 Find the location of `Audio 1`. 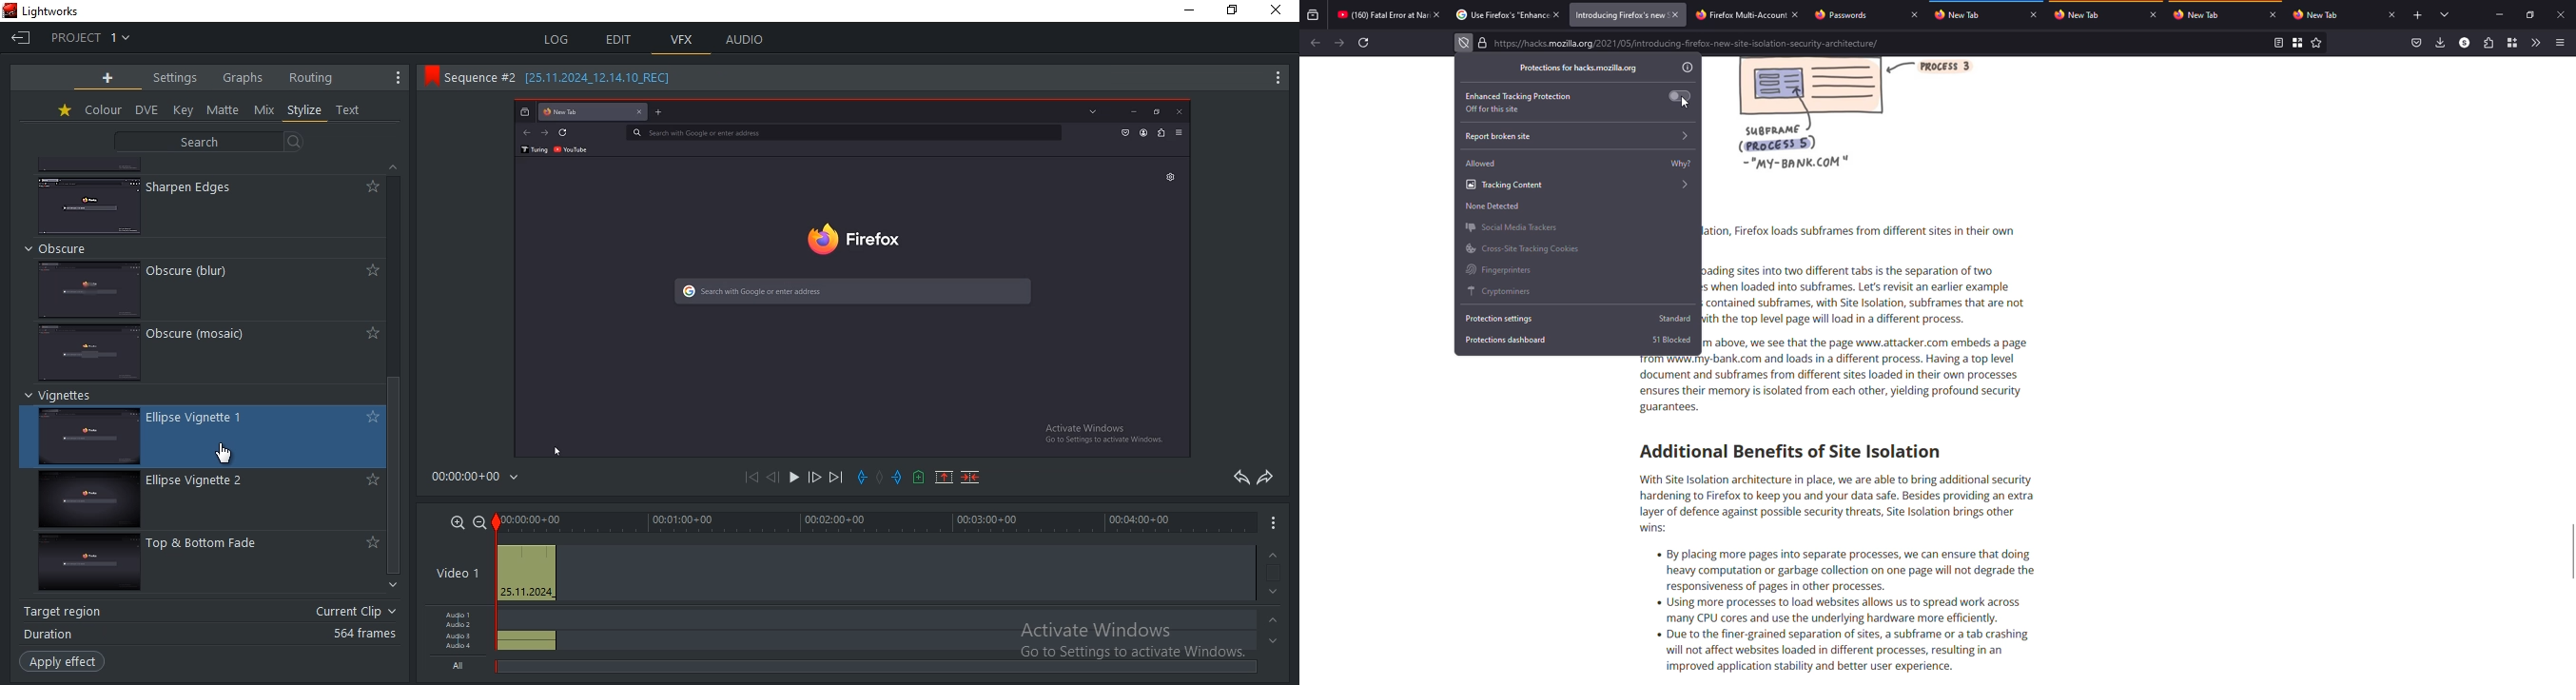

Audio 1 is located at coordinates (462, 613).